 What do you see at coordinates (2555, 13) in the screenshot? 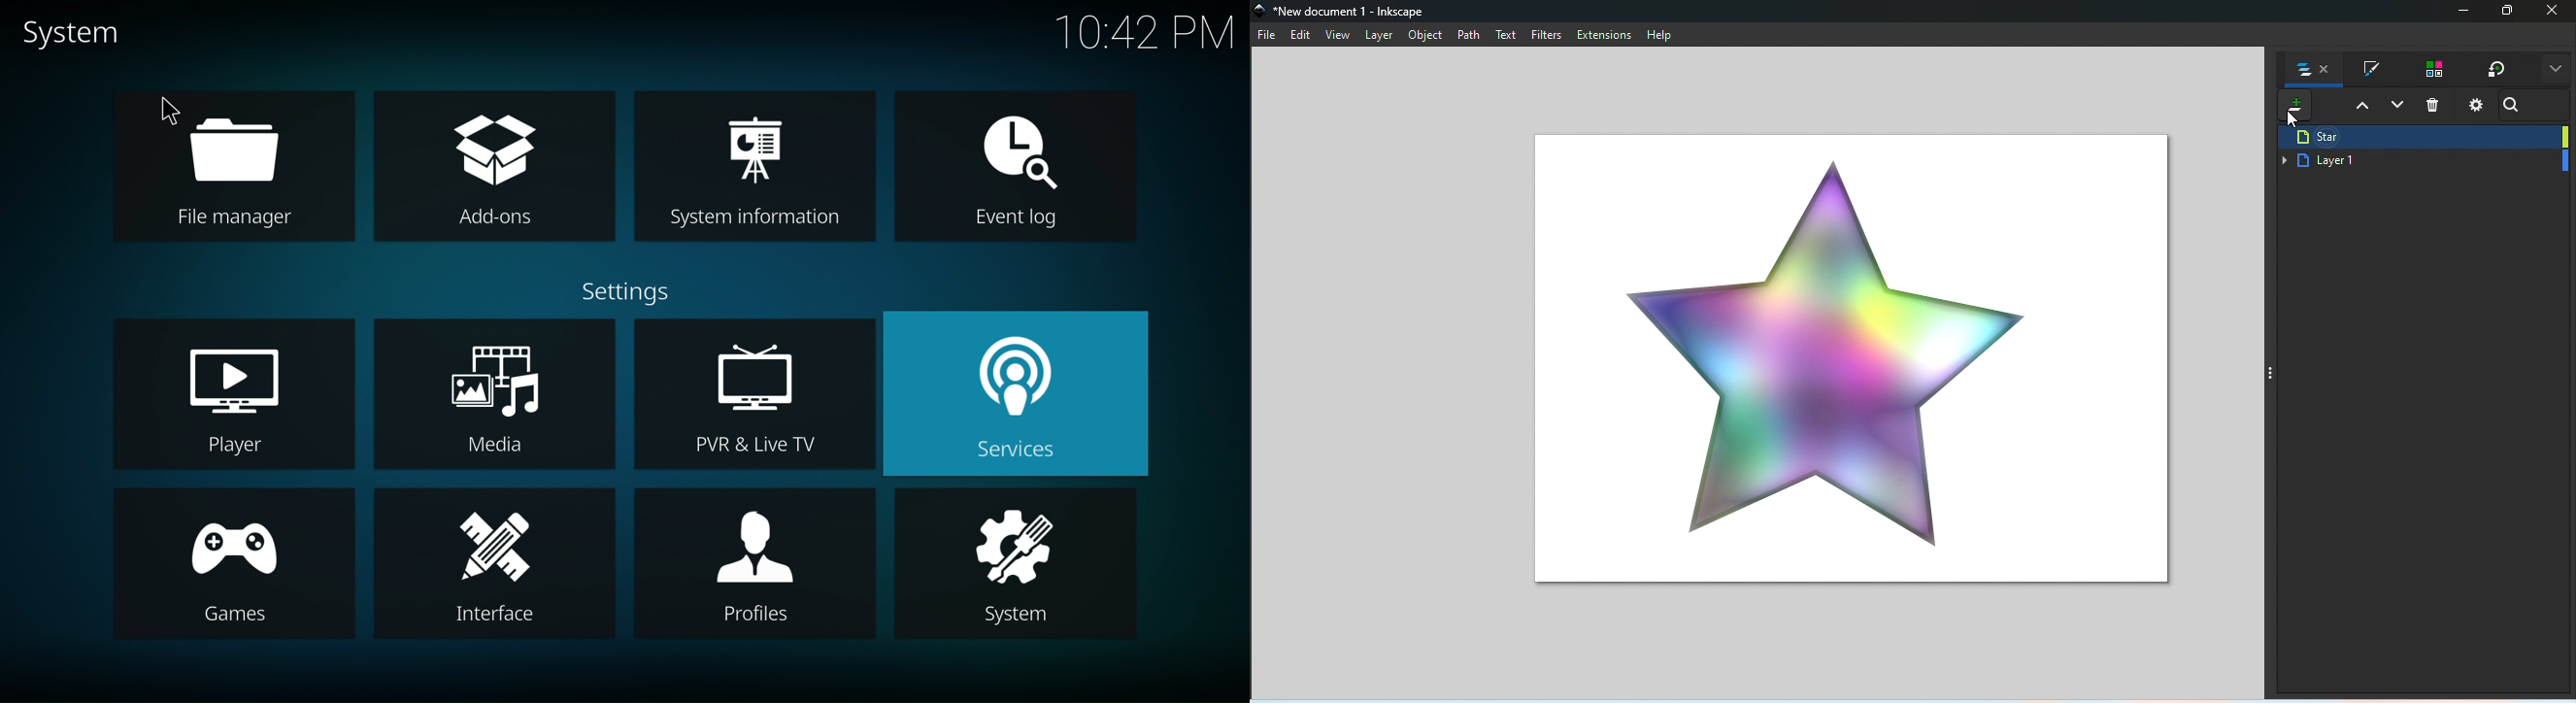
I see `Close` at bounding box center [2555, 13].